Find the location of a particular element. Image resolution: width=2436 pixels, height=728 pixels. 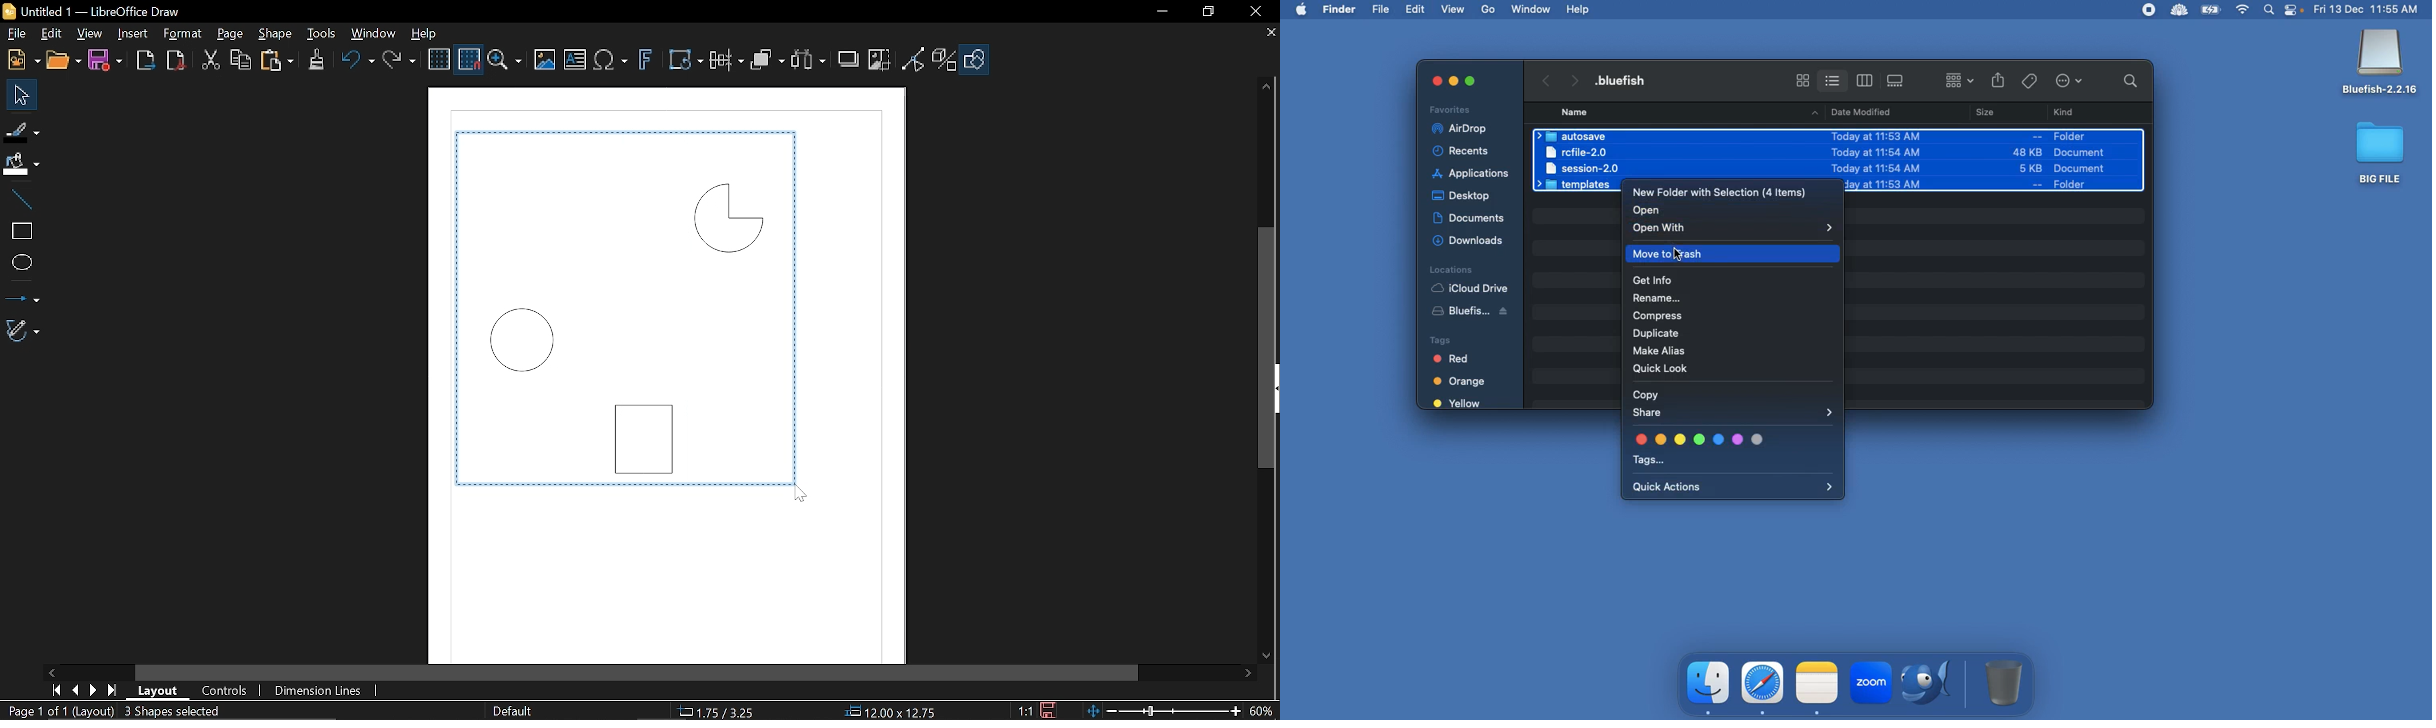

Rectangle is located at coordinates (18, 229).